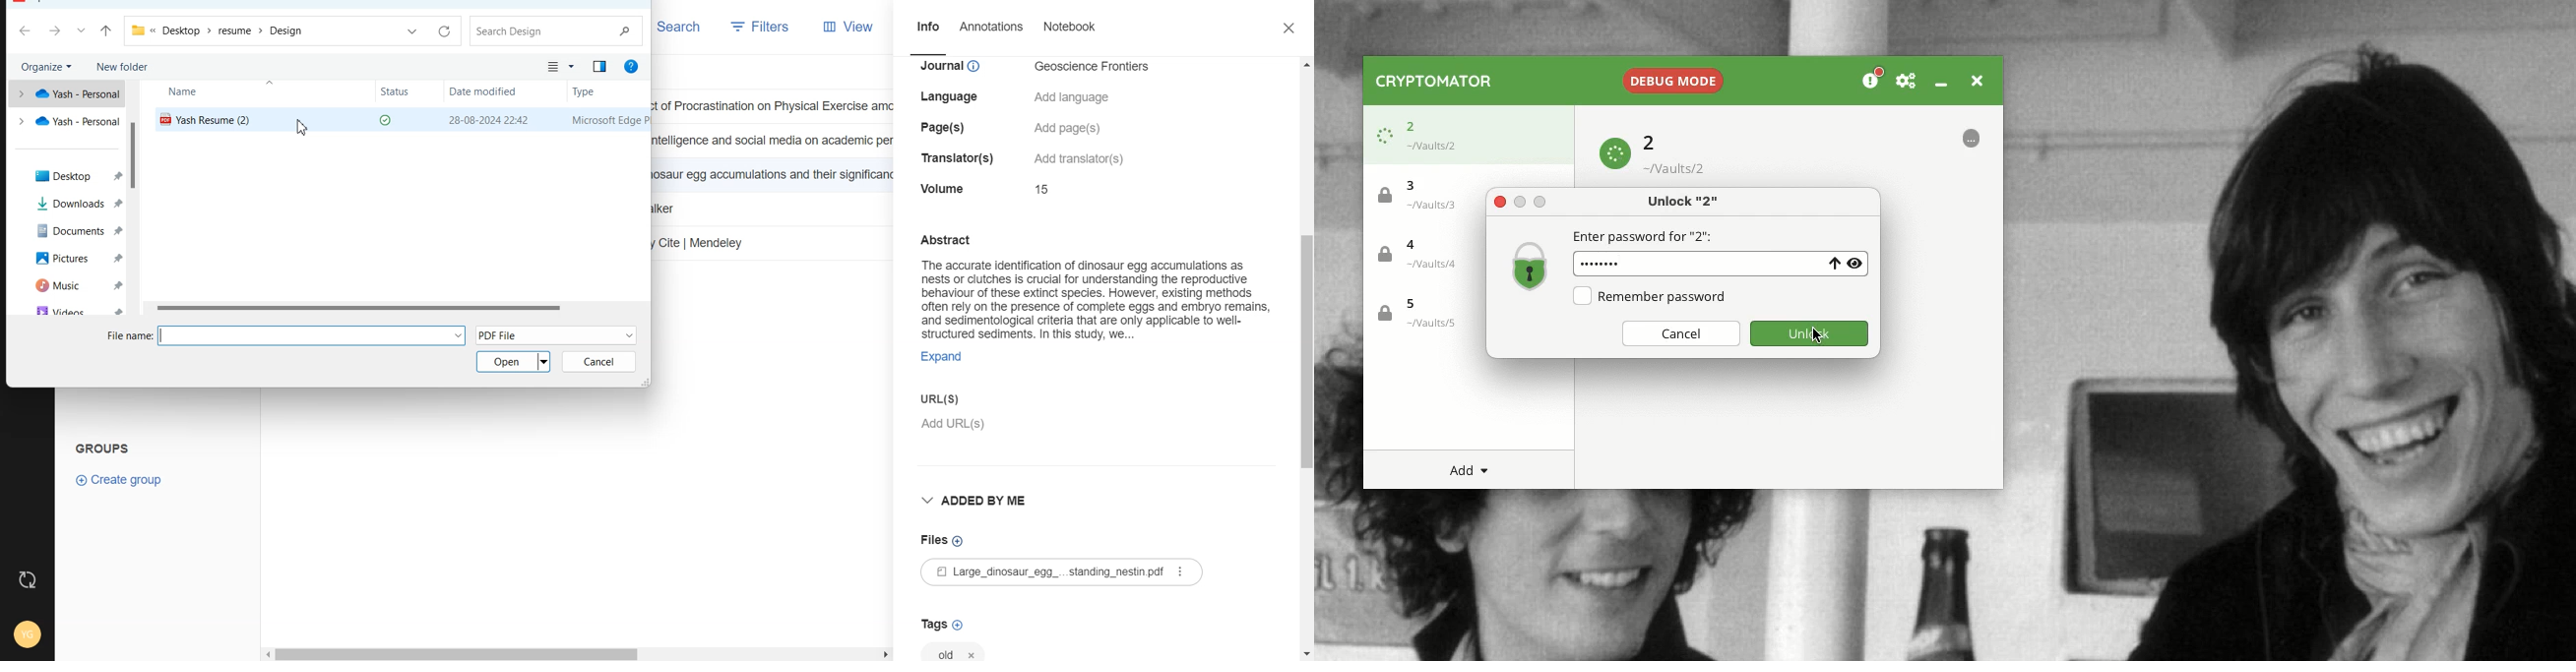  What do you see at coordinates (1095, 430) in the screenshot?
I see `Add URL` at bounding box center [1095, 430].